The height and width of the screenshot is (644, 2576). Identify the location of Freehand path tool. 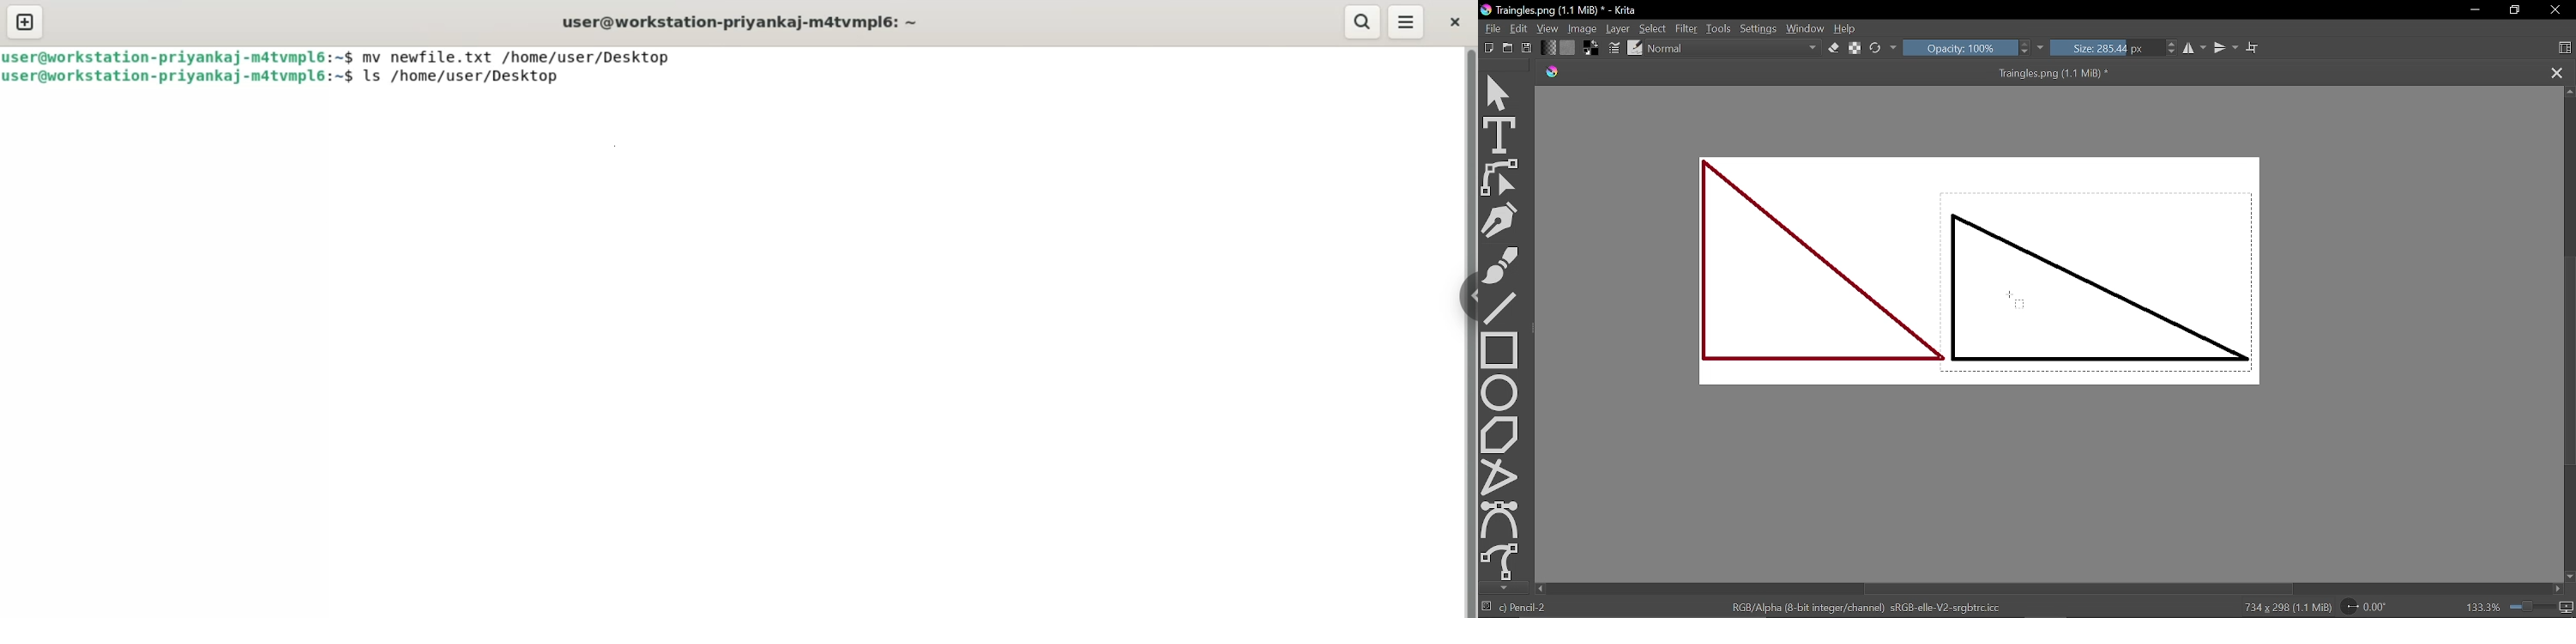
(1499, 560).